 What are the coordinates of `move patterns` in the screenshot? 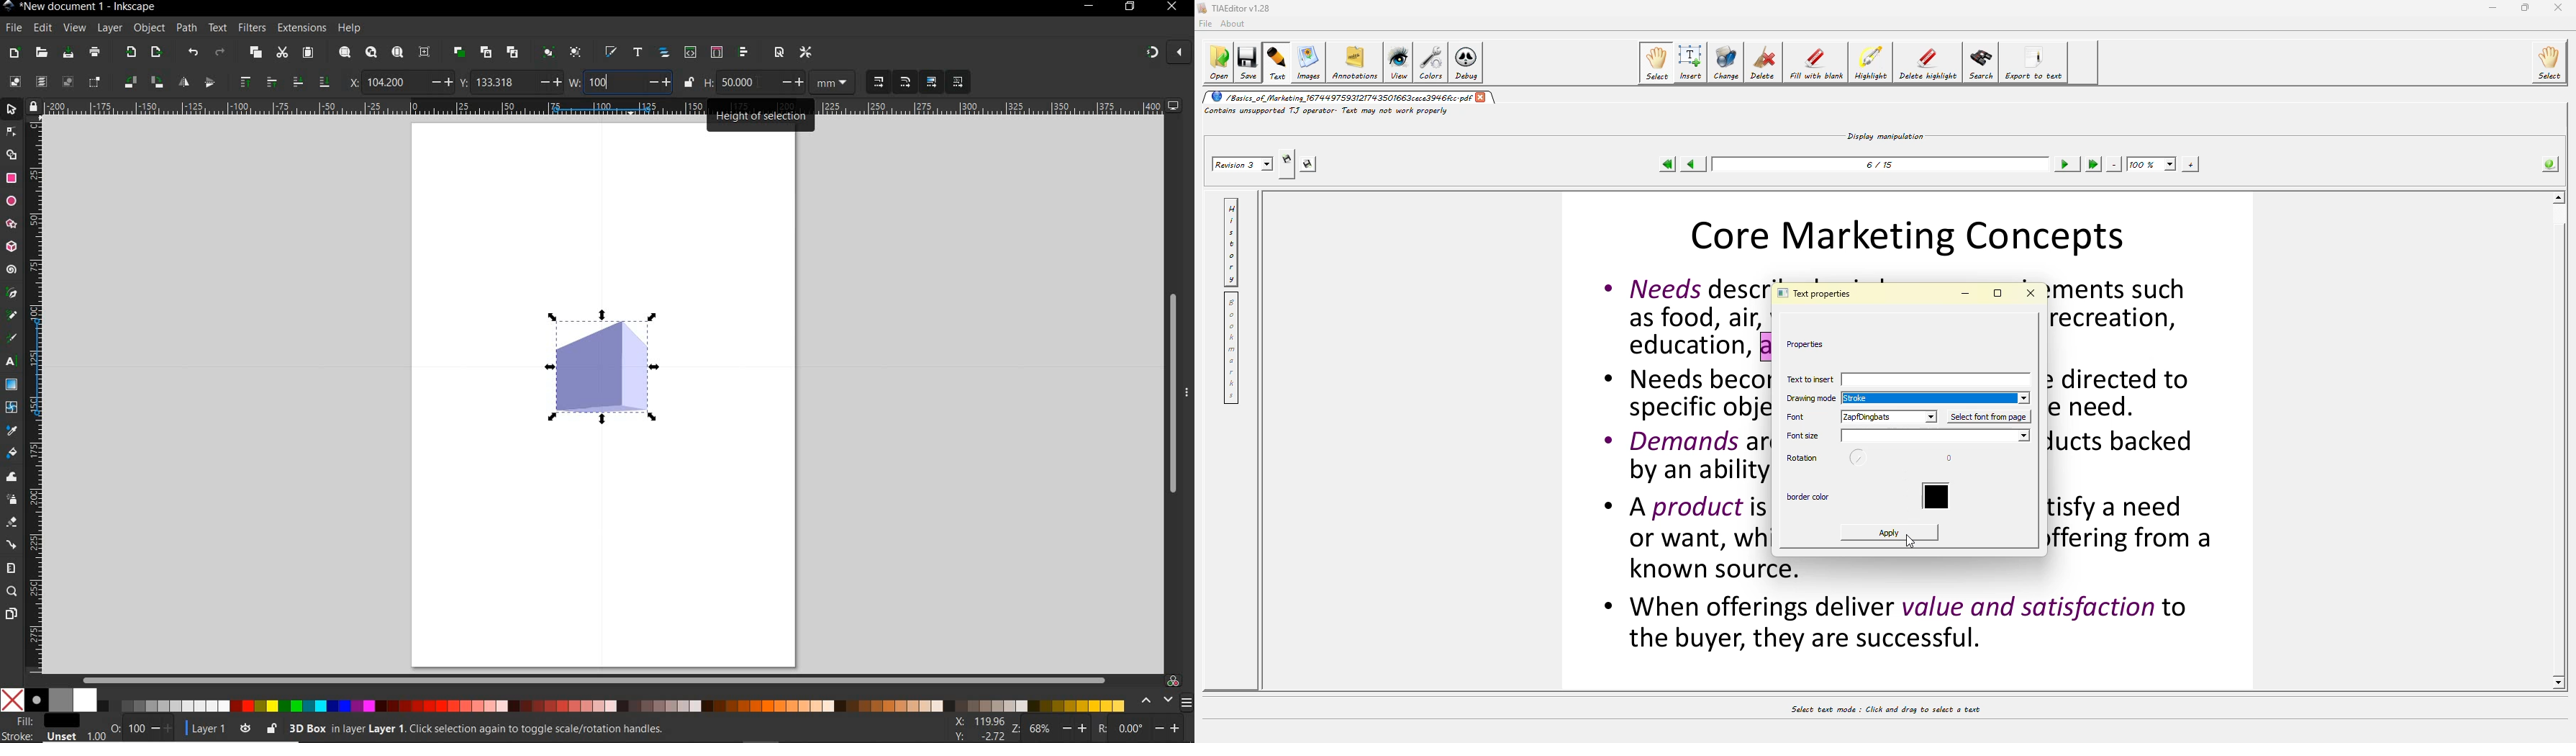 It's located at (956, 83).